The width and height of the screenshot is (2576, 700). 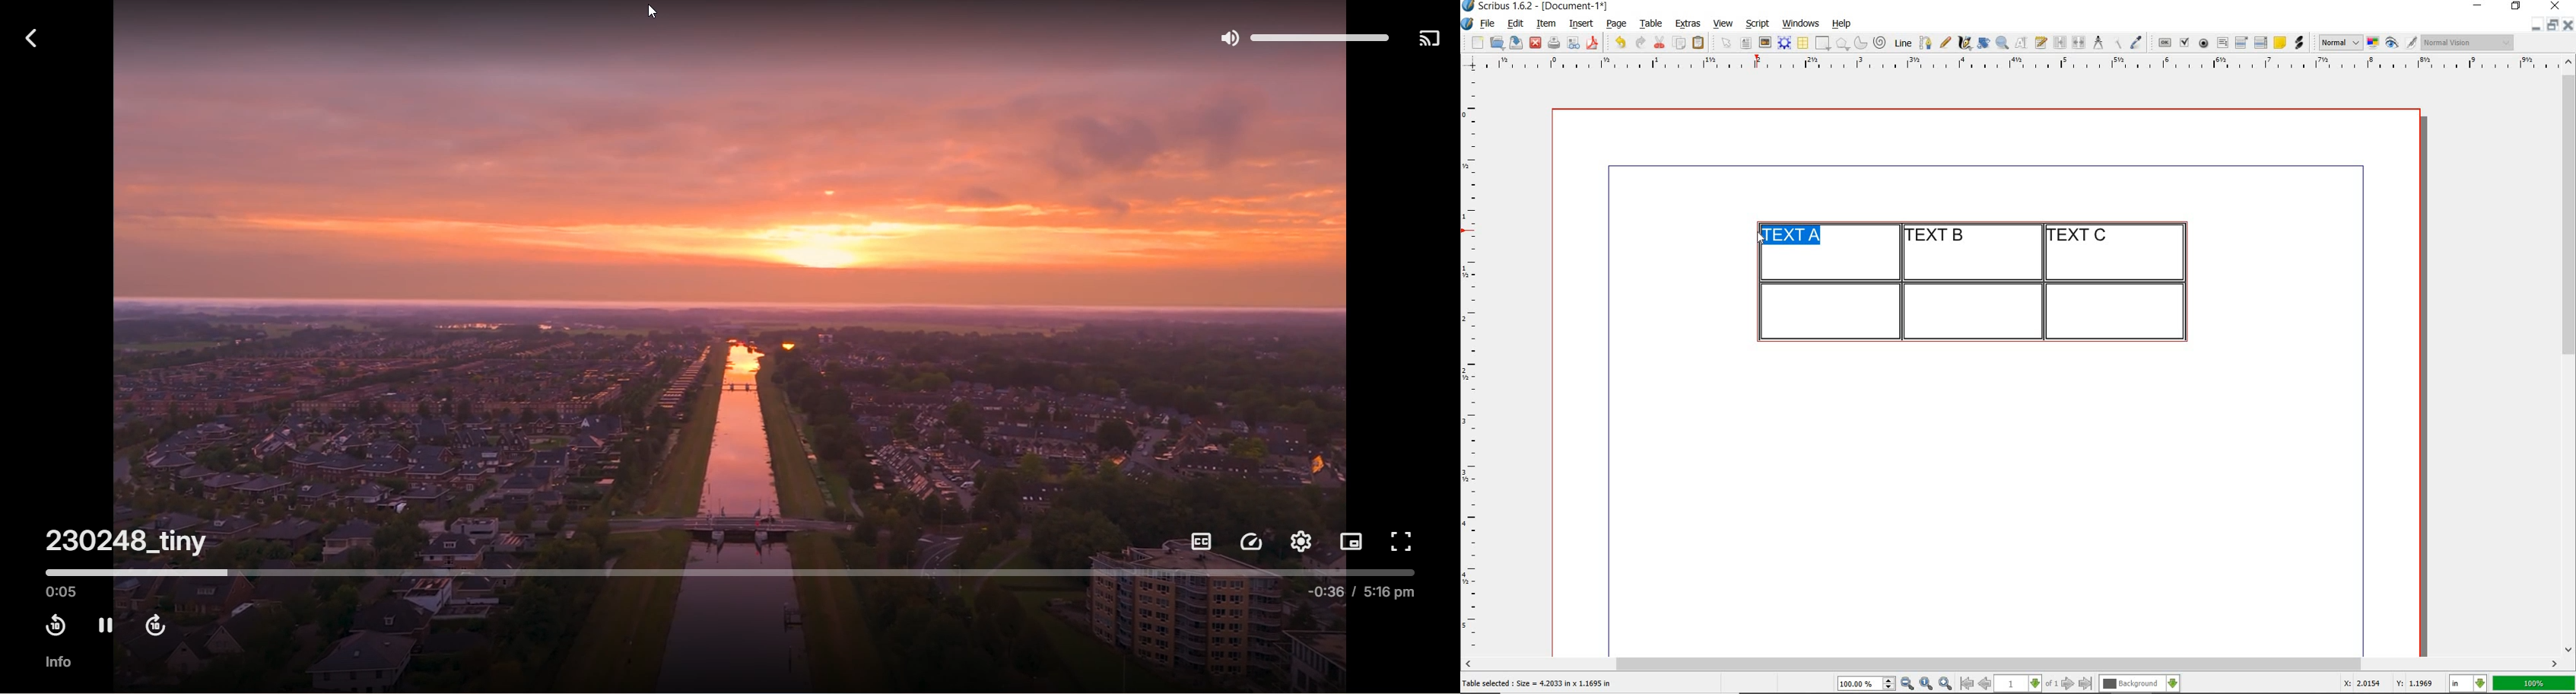 What do you see at coordinates (1804, 43) in the screenshot?
I see `table` at bounding box center [1804, 43].